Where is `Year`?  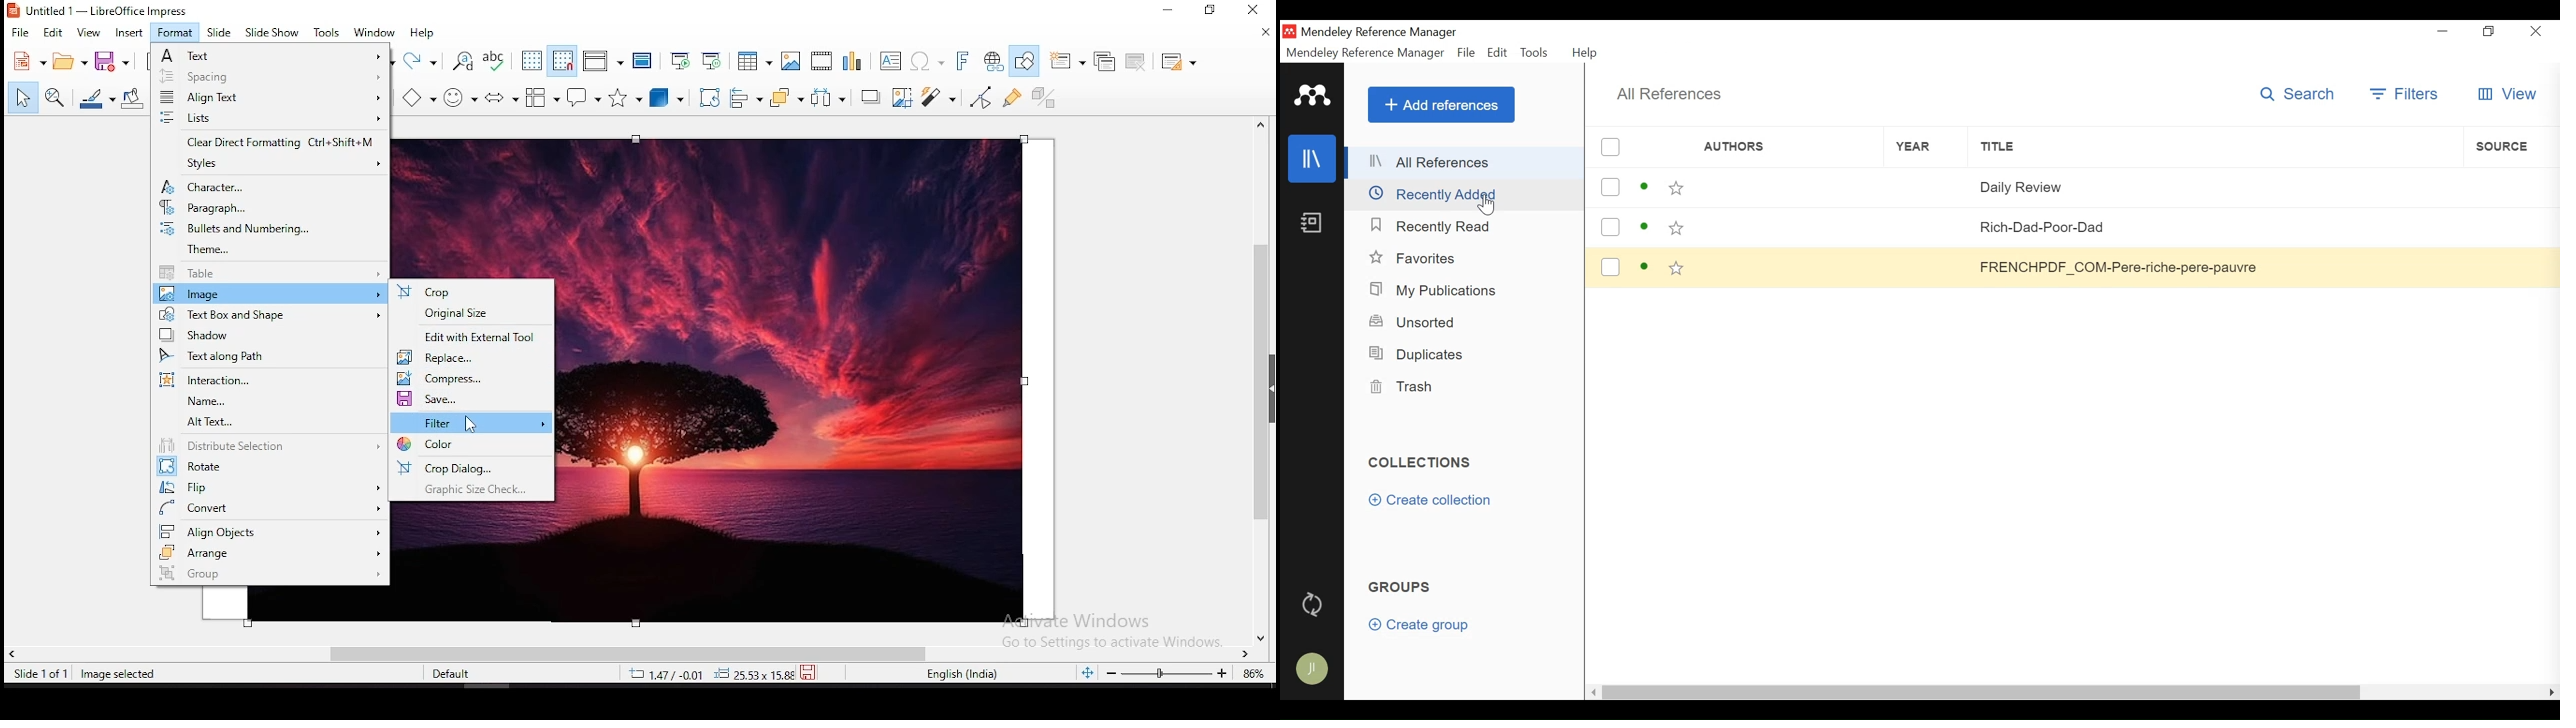 Year is located at coordinates (1906, 269).